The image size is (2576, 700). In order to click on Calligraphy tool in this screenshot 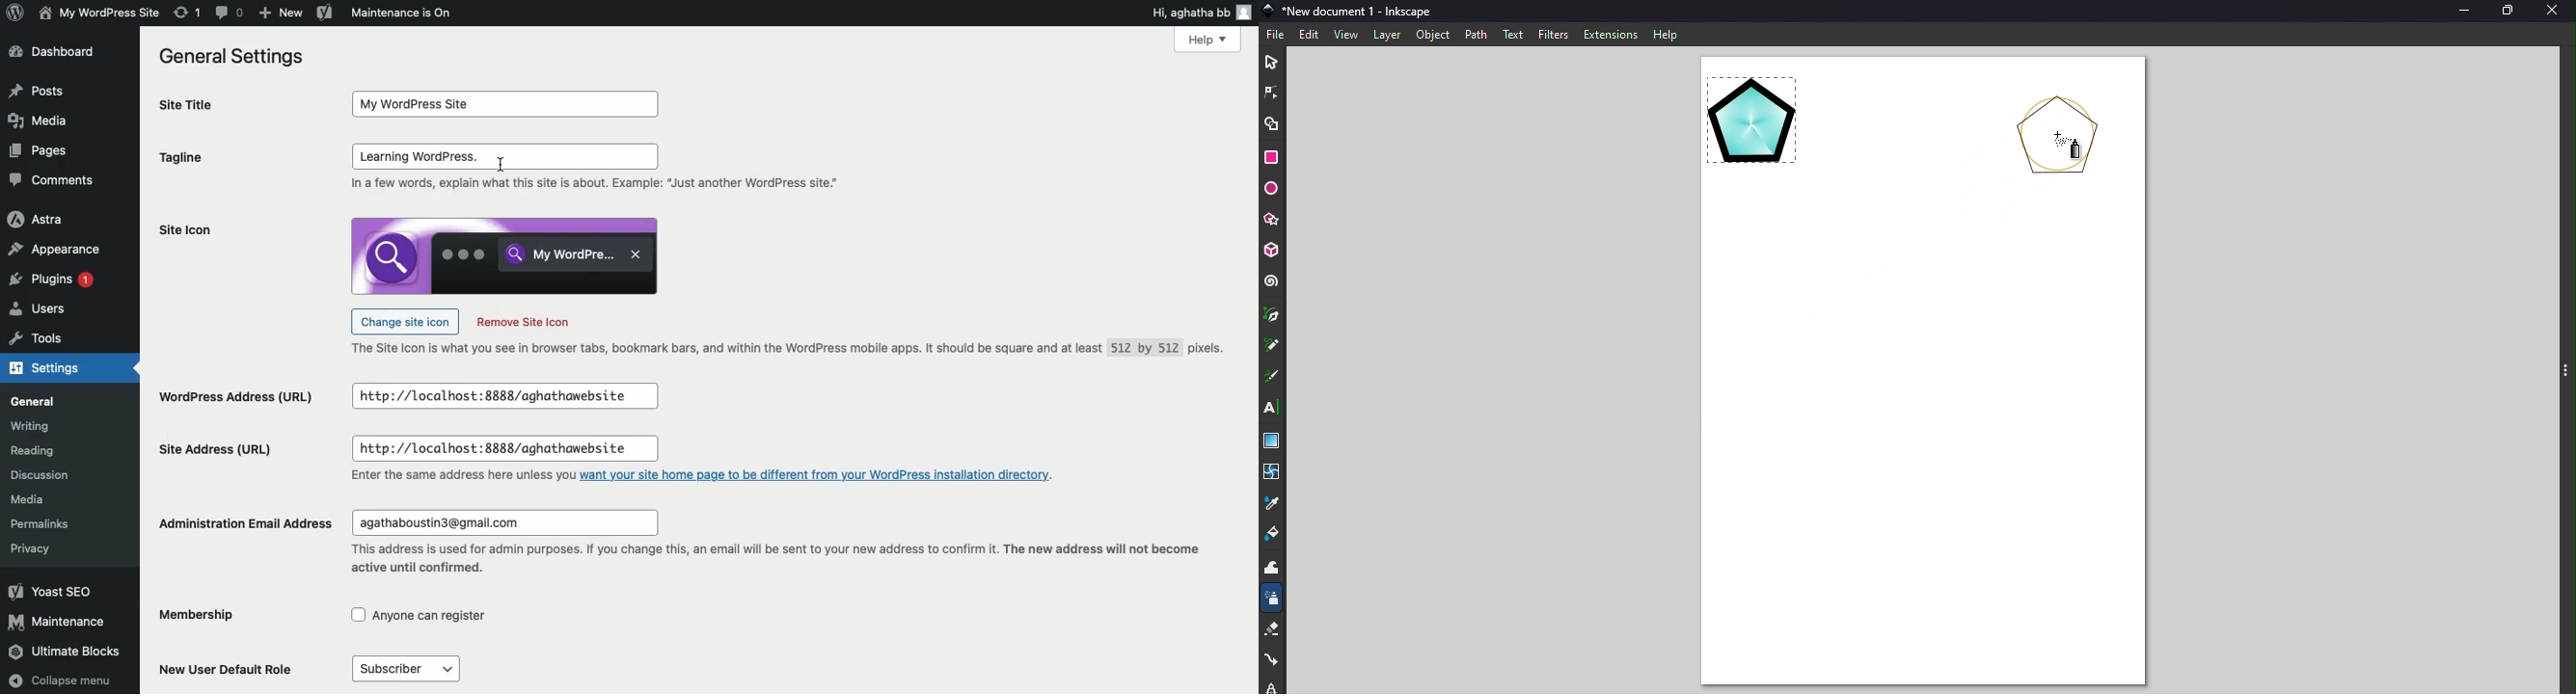, I will do `click(1271, 376)`.